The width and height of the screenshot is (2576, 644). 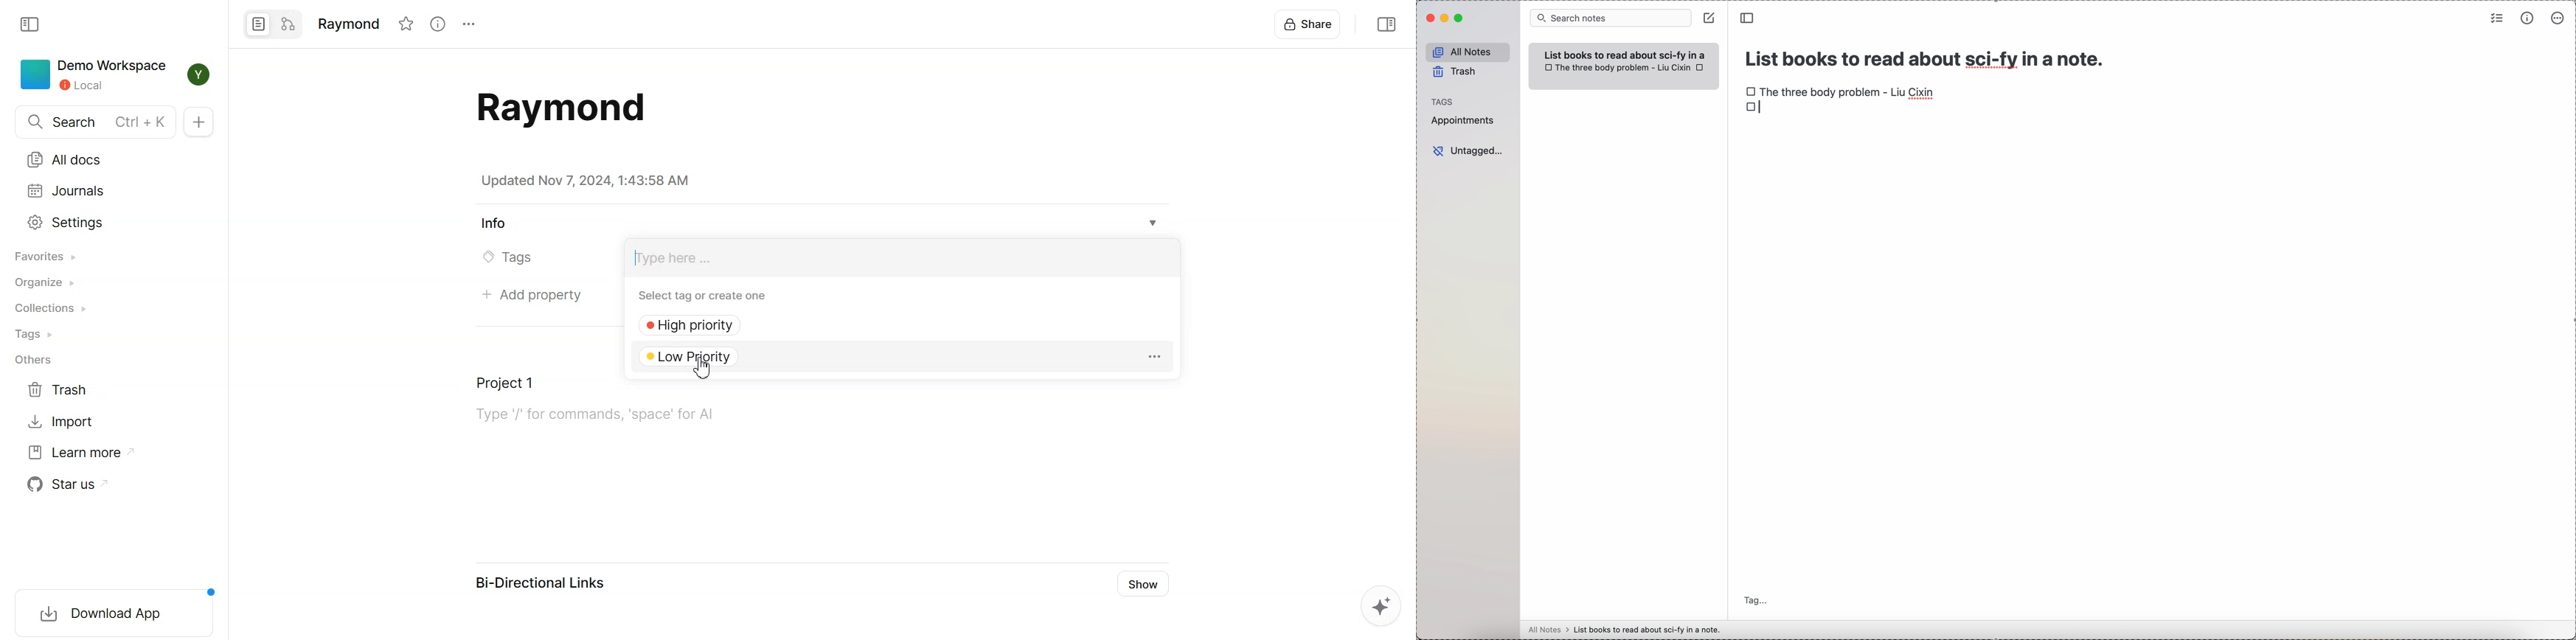 What do you see at coordinates (32, 24) in the screenshot?
I see `Collapse Sidebar` at bounding box center [32, 24].